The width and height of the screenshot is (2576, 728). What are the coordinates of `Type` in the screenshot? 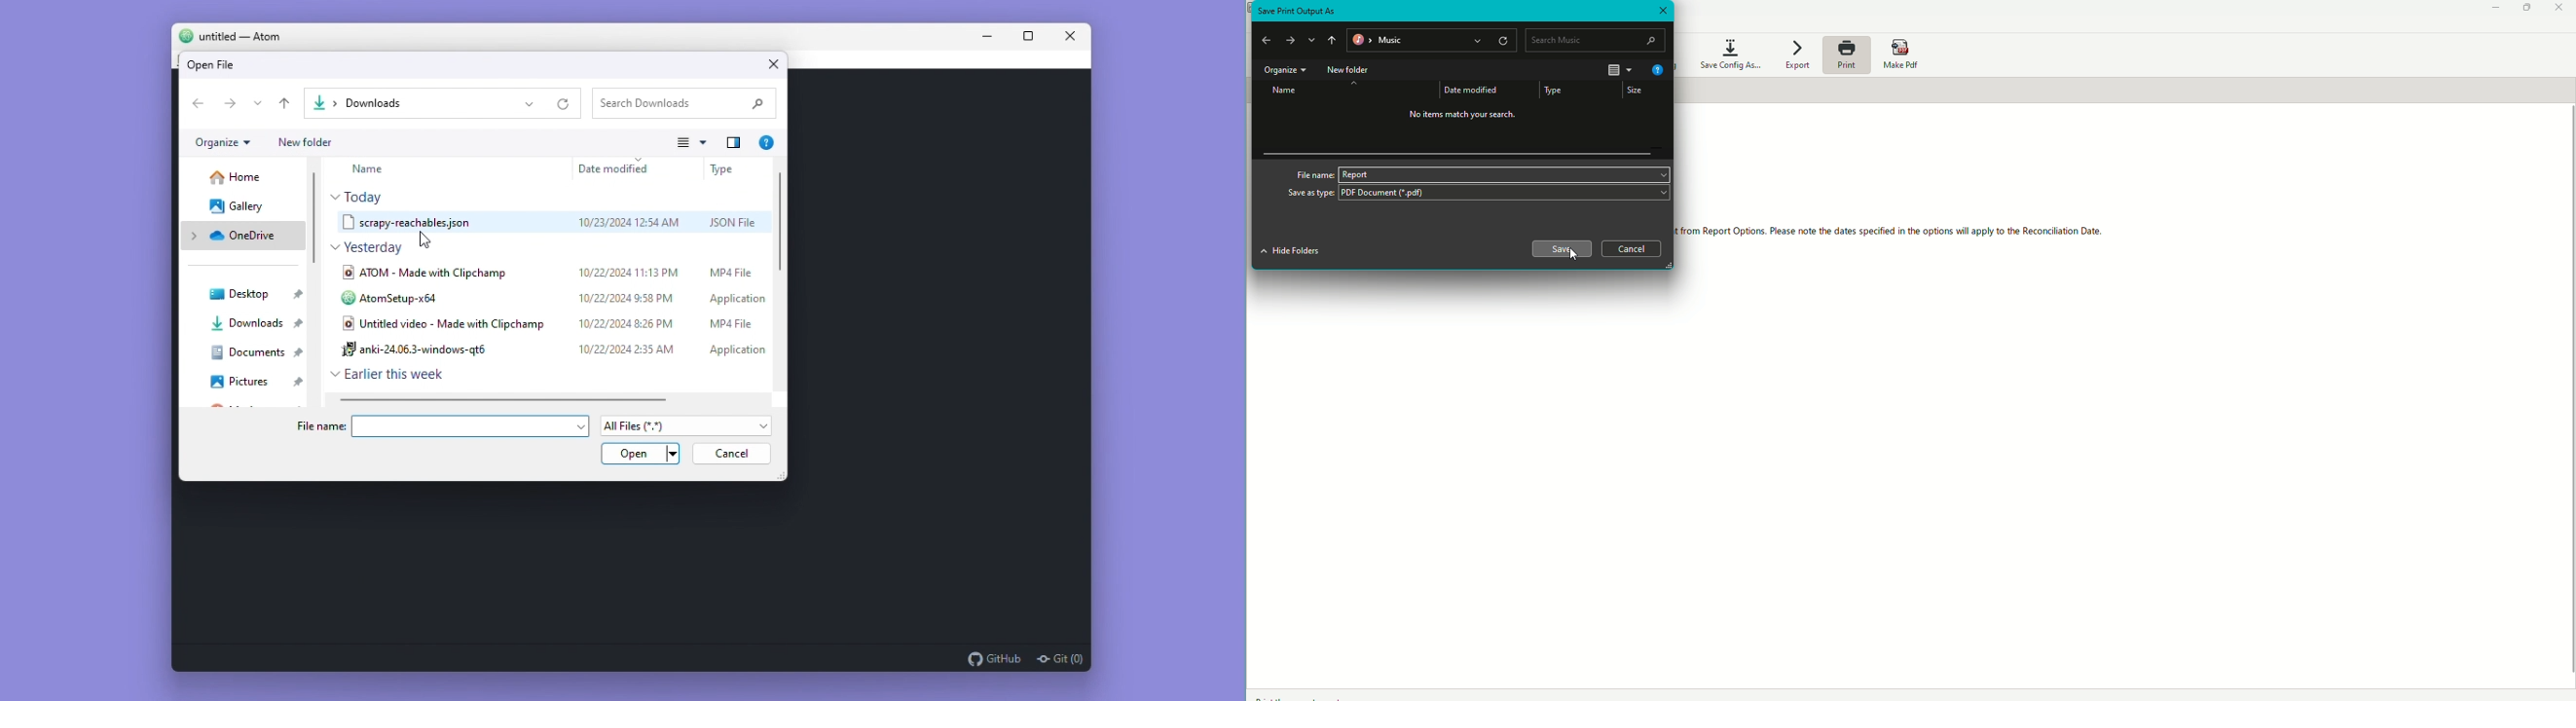 It's located at (723, 167).